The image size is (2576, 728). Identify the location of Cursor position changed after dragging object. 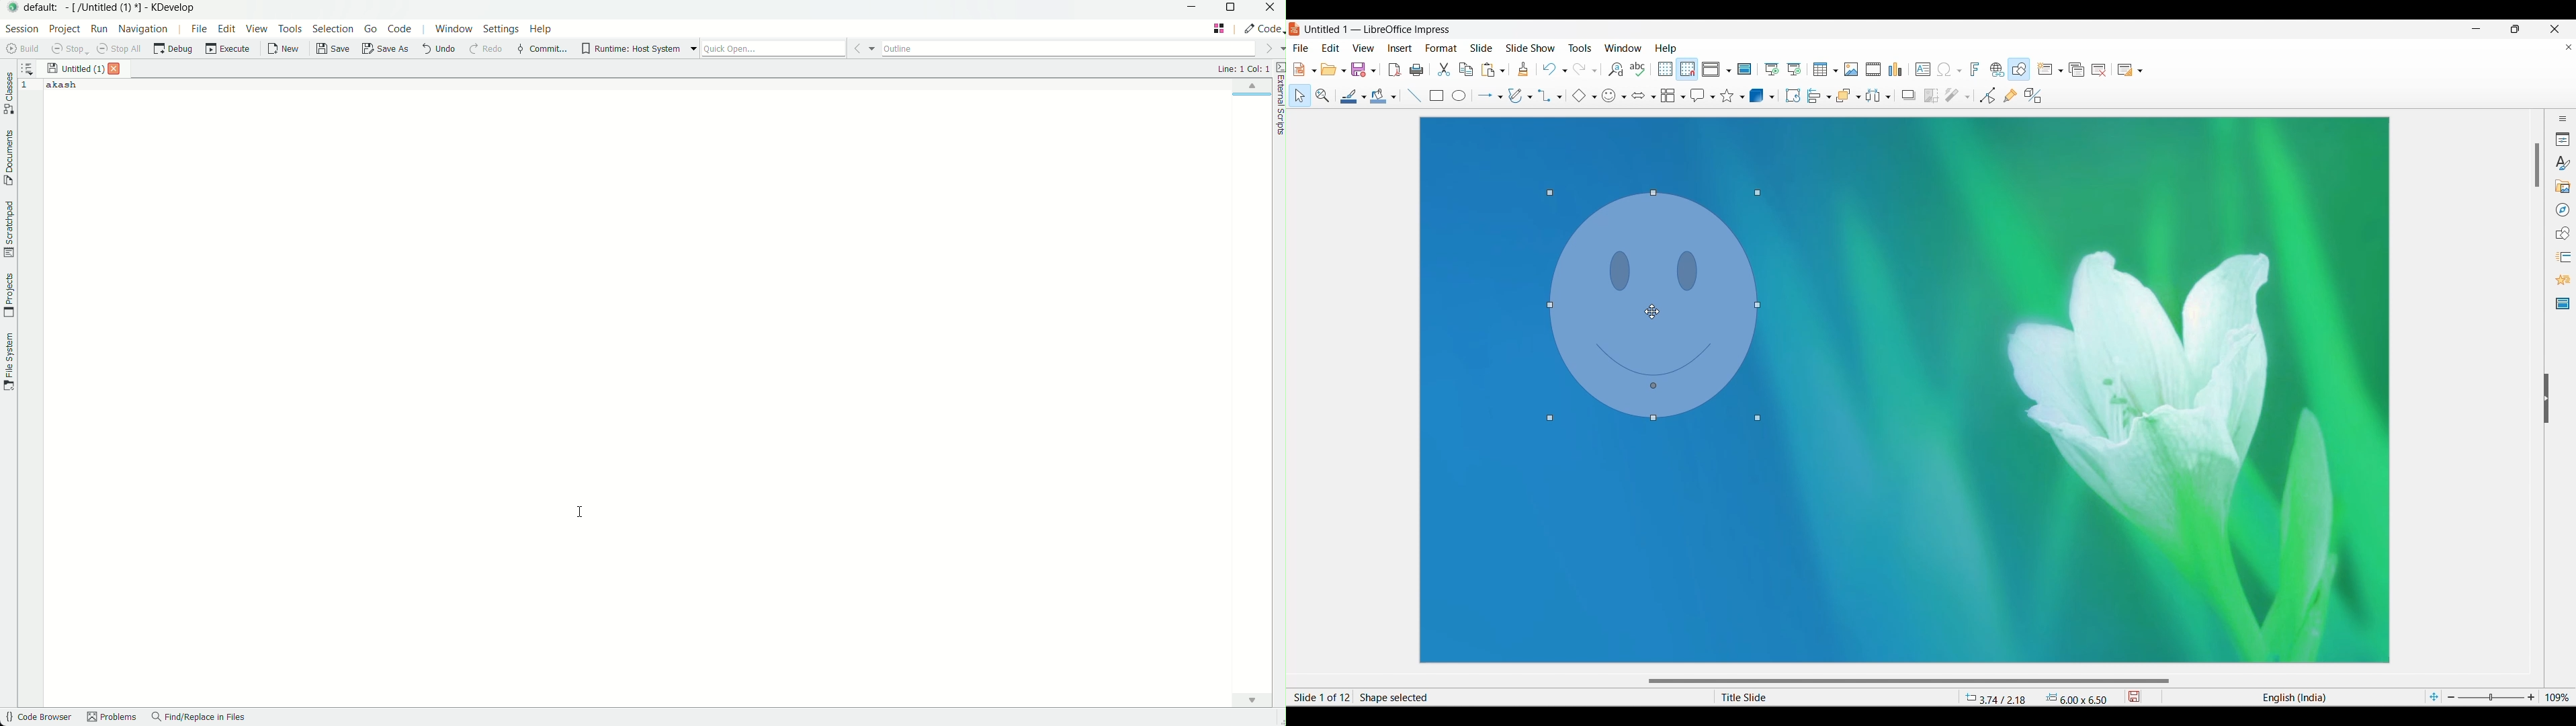
(1652, 312).